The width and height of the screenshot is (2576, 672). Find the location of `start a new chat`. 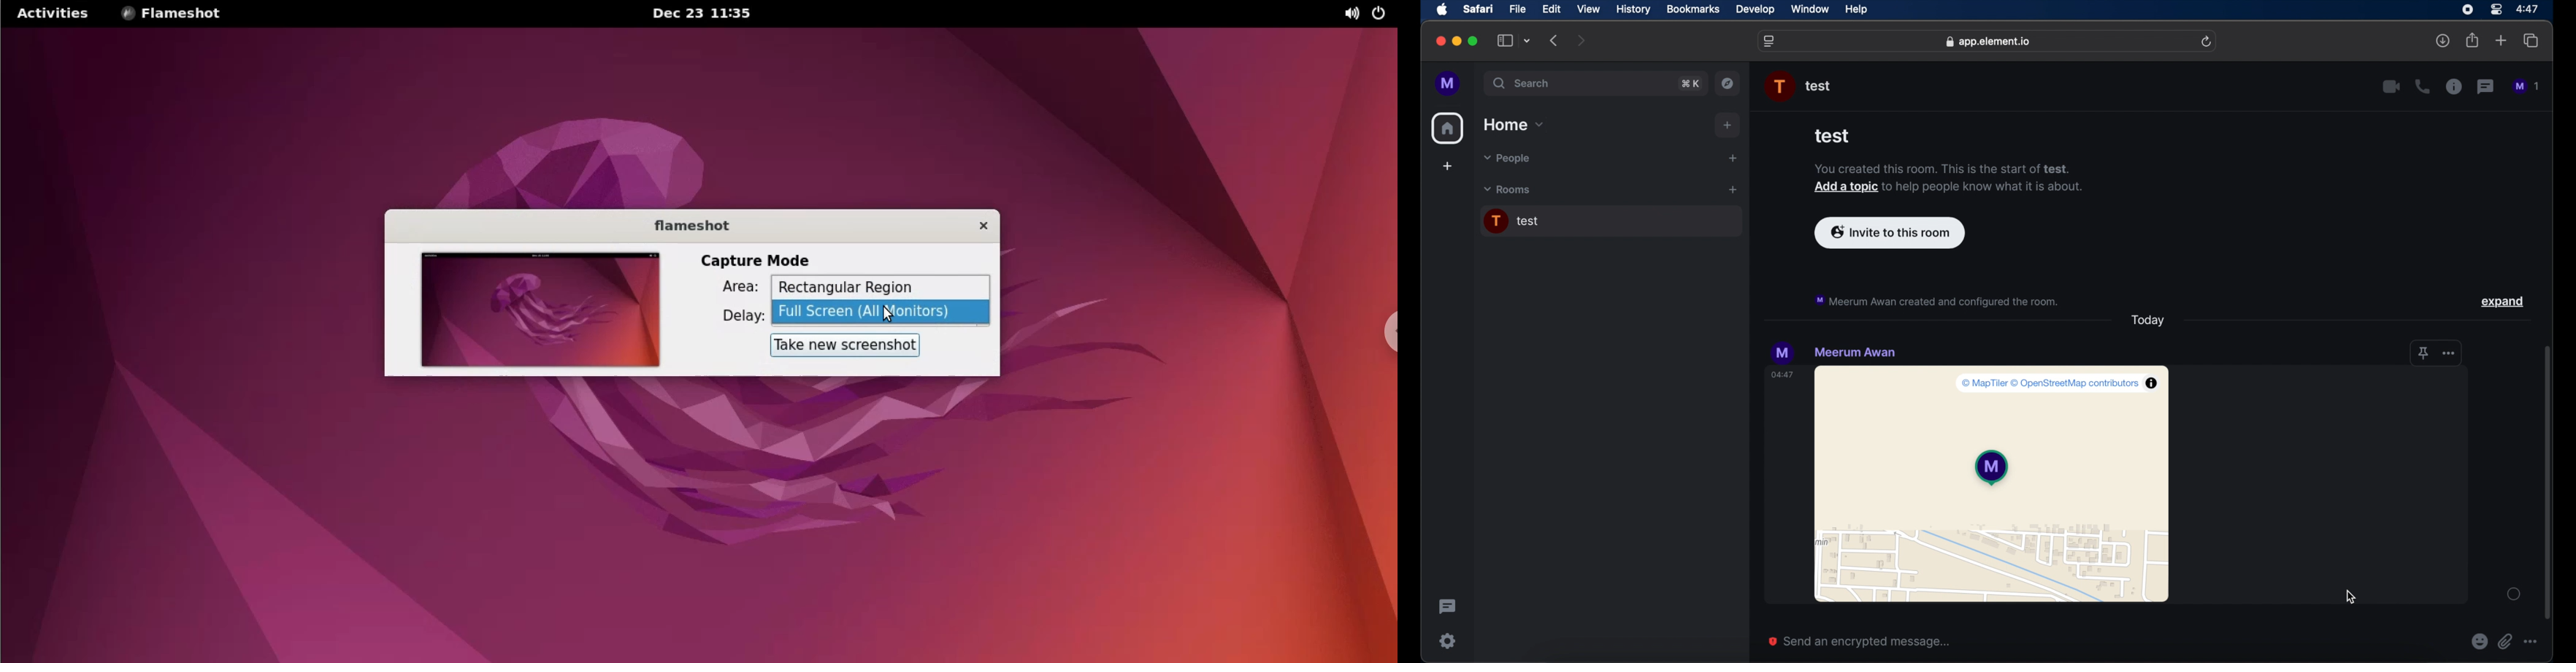

start a new chat is located at coordinates (1733, 158).